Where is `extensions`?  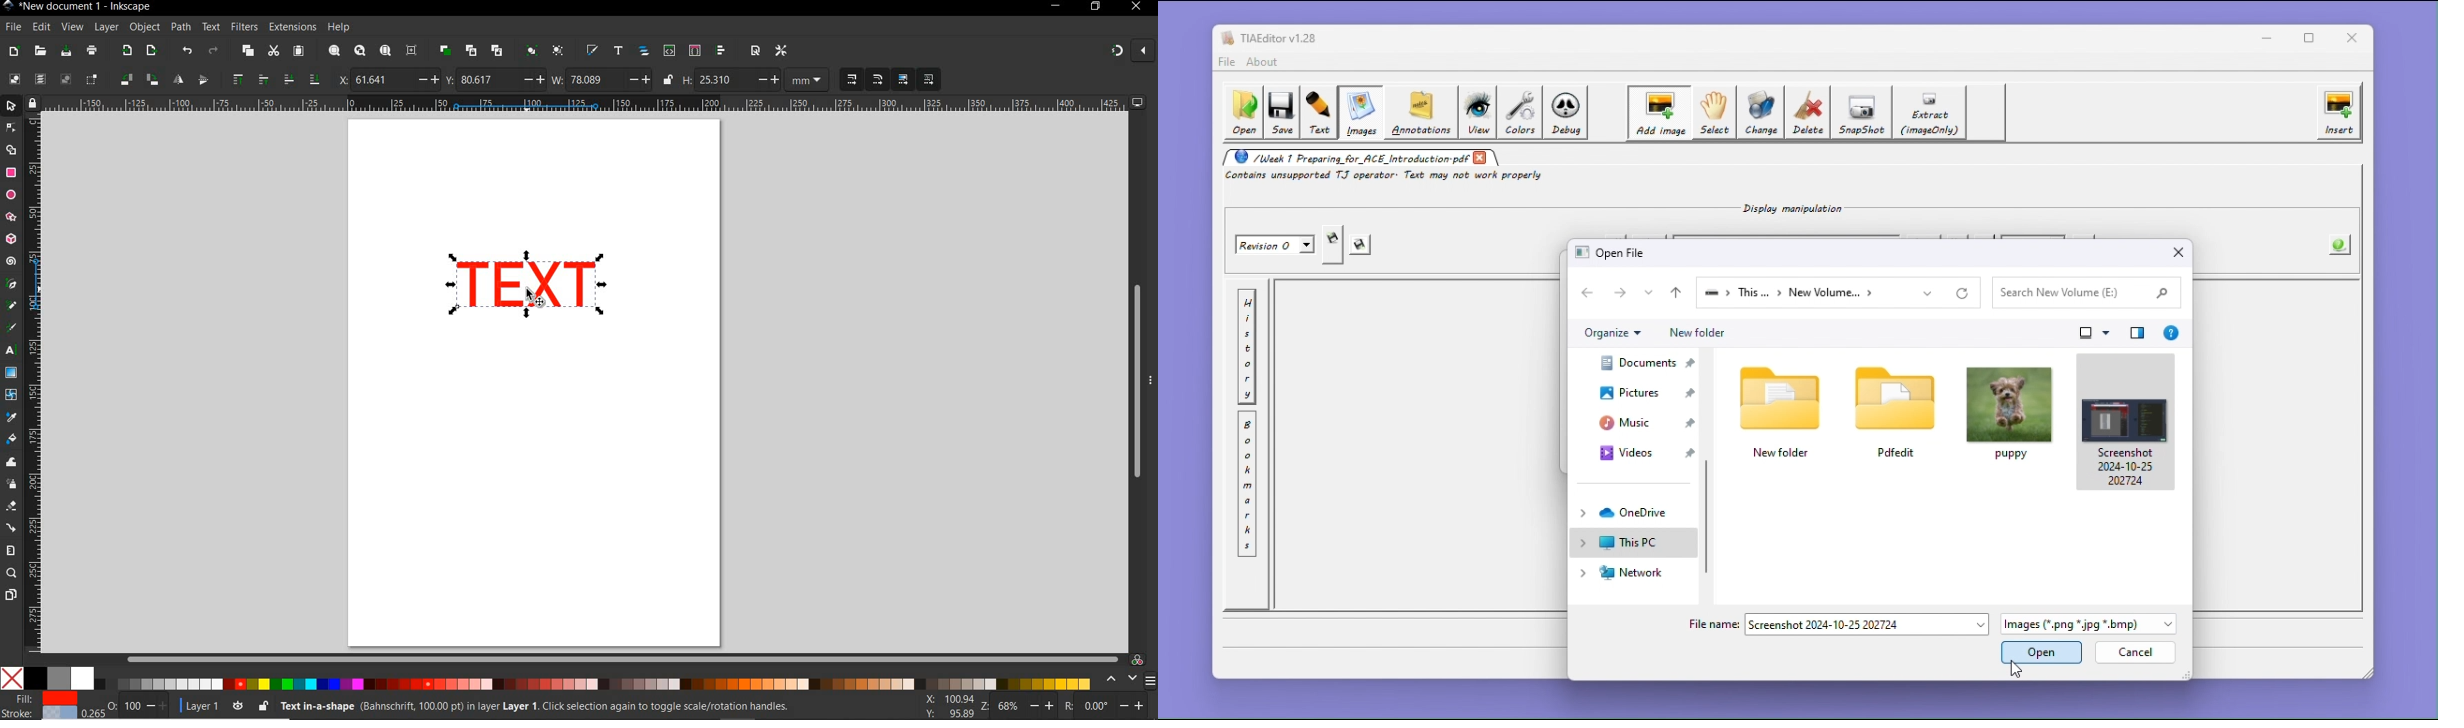 extensions is located at coordinates (292, 27).